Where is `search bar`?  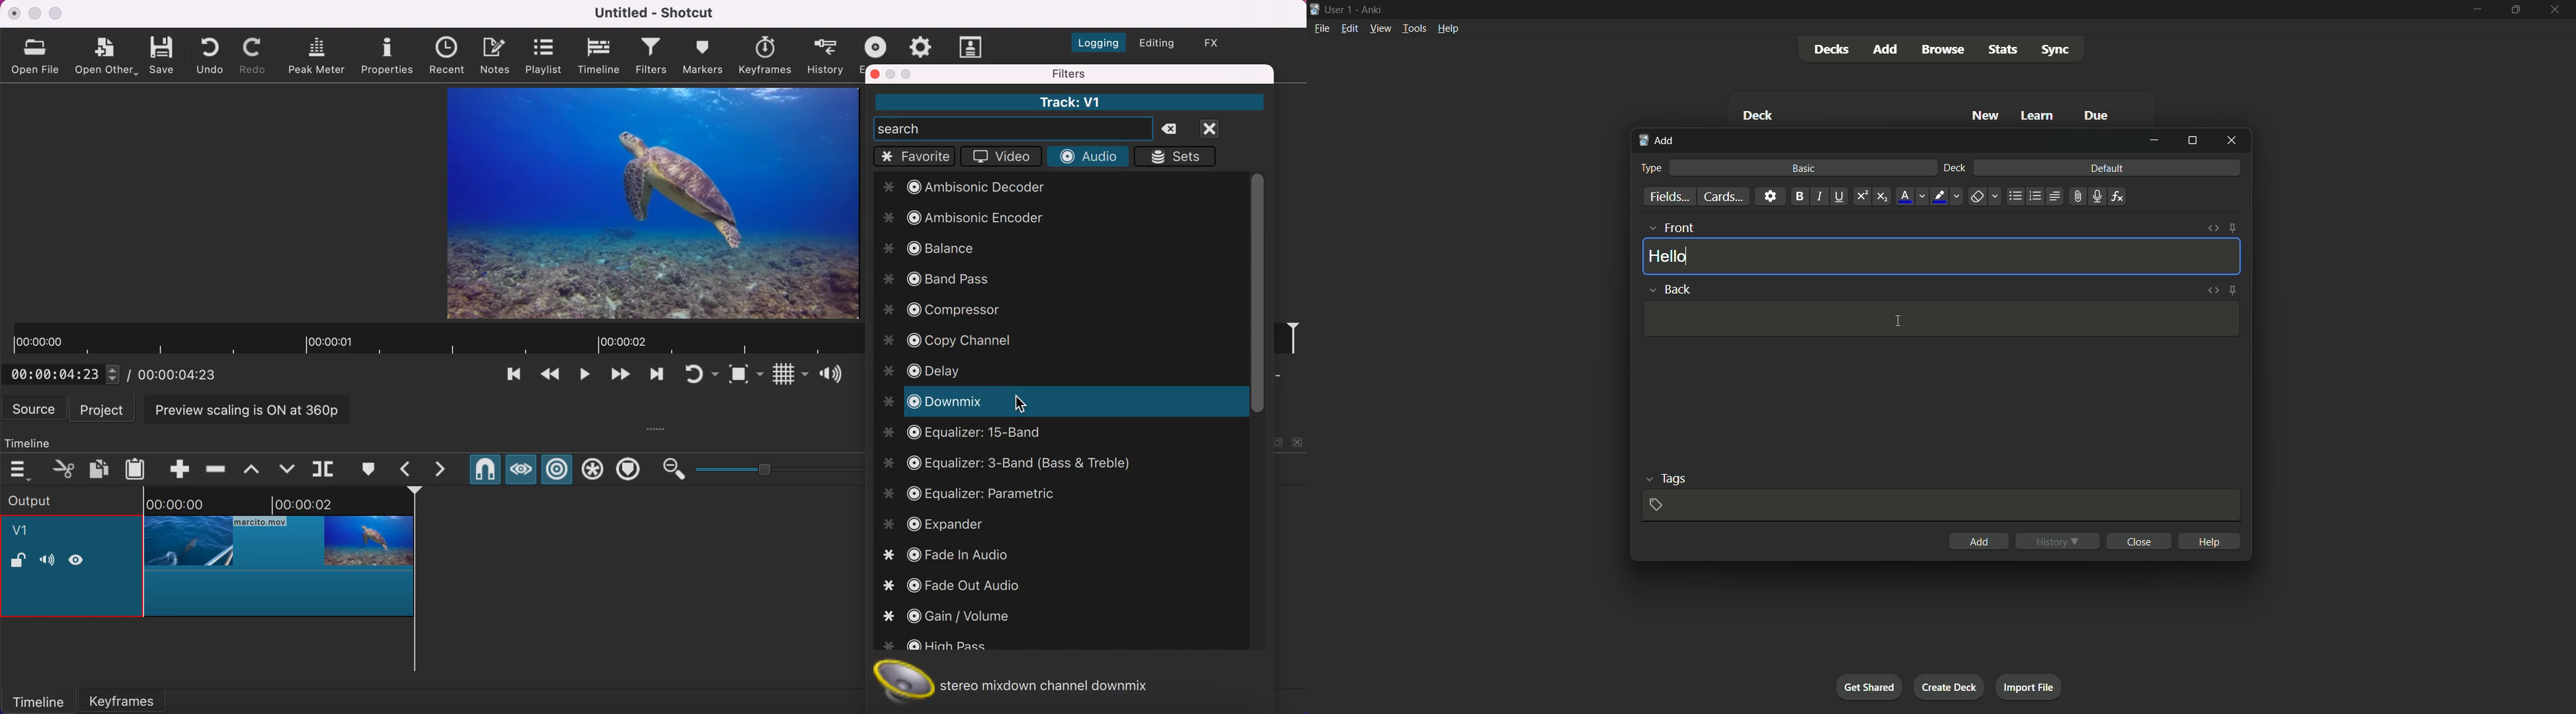 search bar is located at coordinates (1013, 128).